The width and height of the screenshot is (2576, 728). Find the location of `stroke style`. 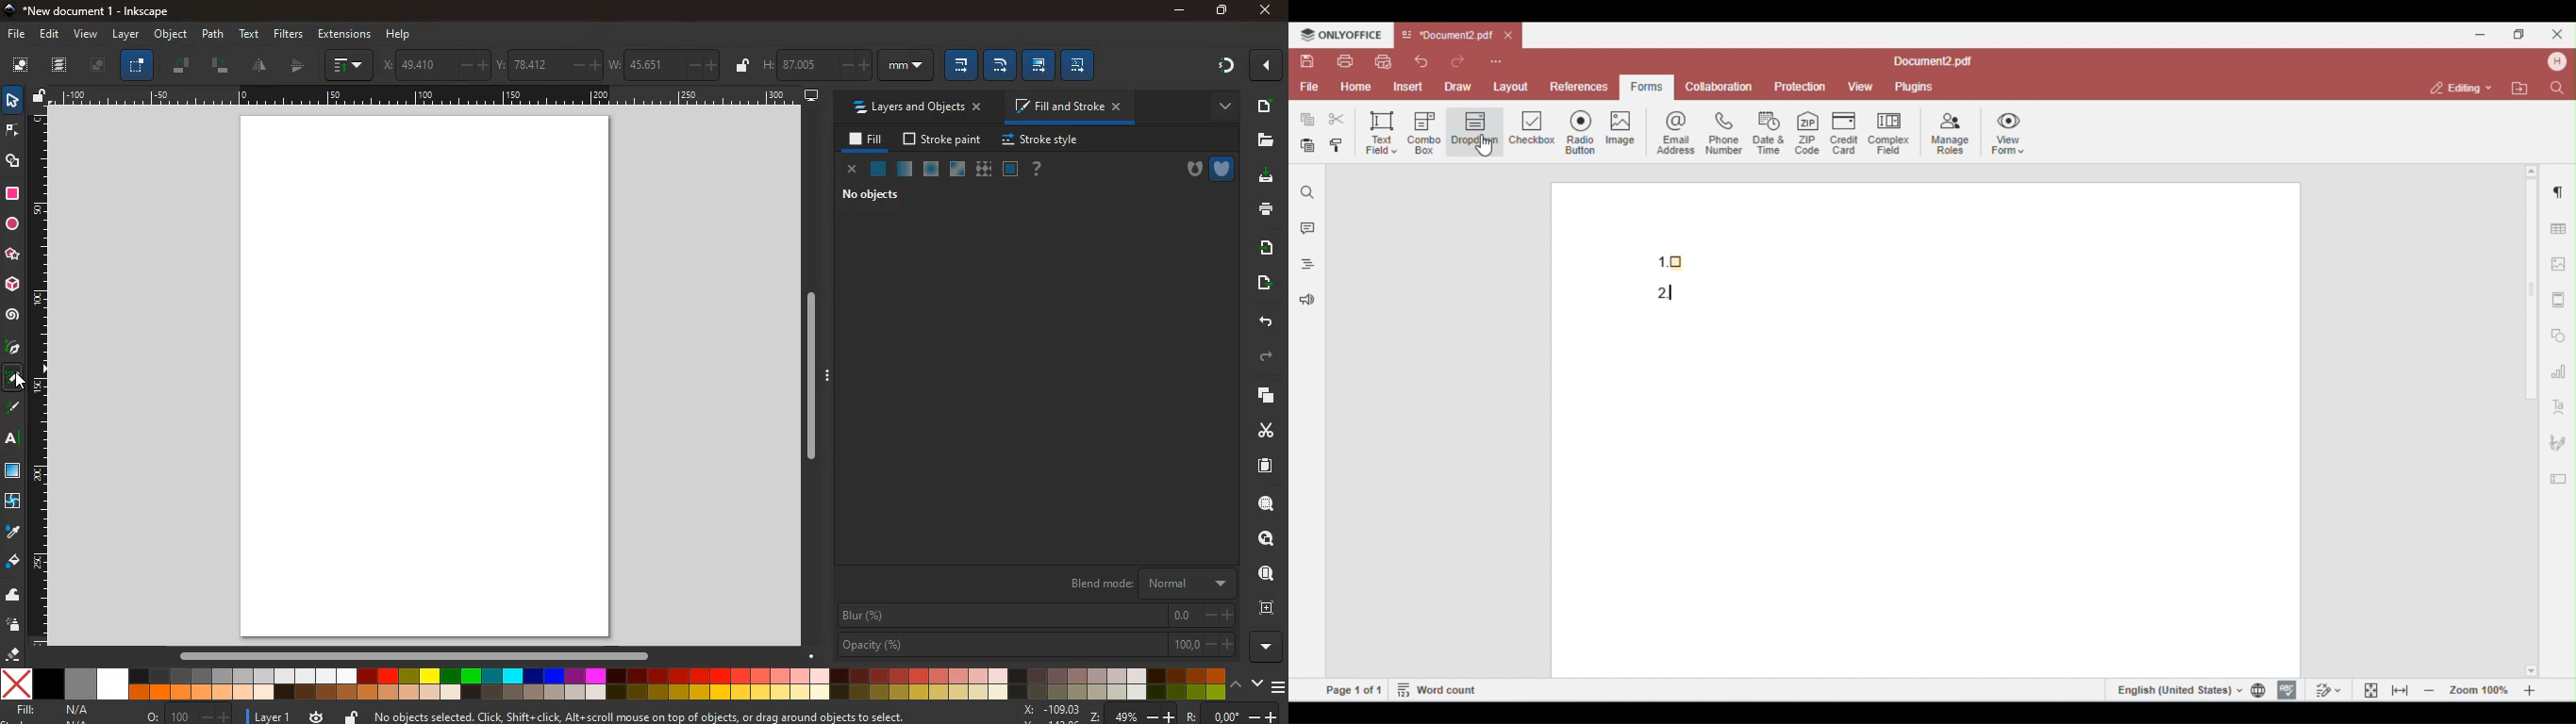

stroke style is located at coordinates (1043, 140).